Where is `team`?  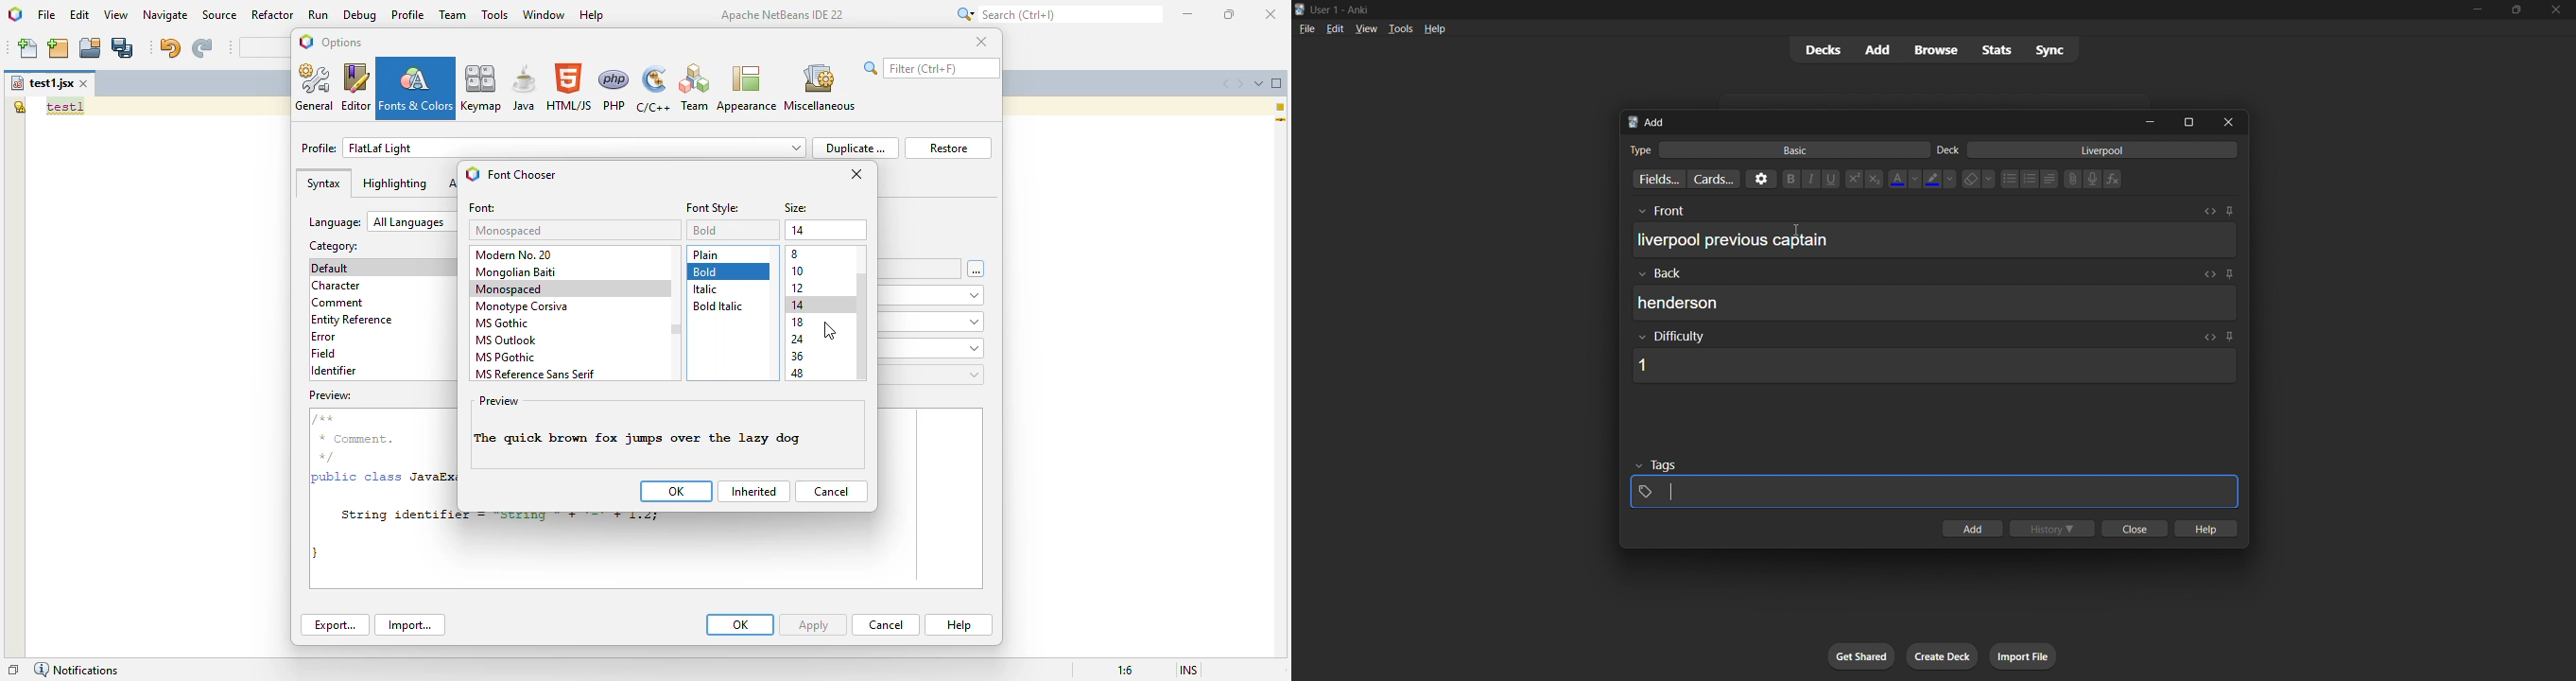 team is located at coordinates (454, 14).